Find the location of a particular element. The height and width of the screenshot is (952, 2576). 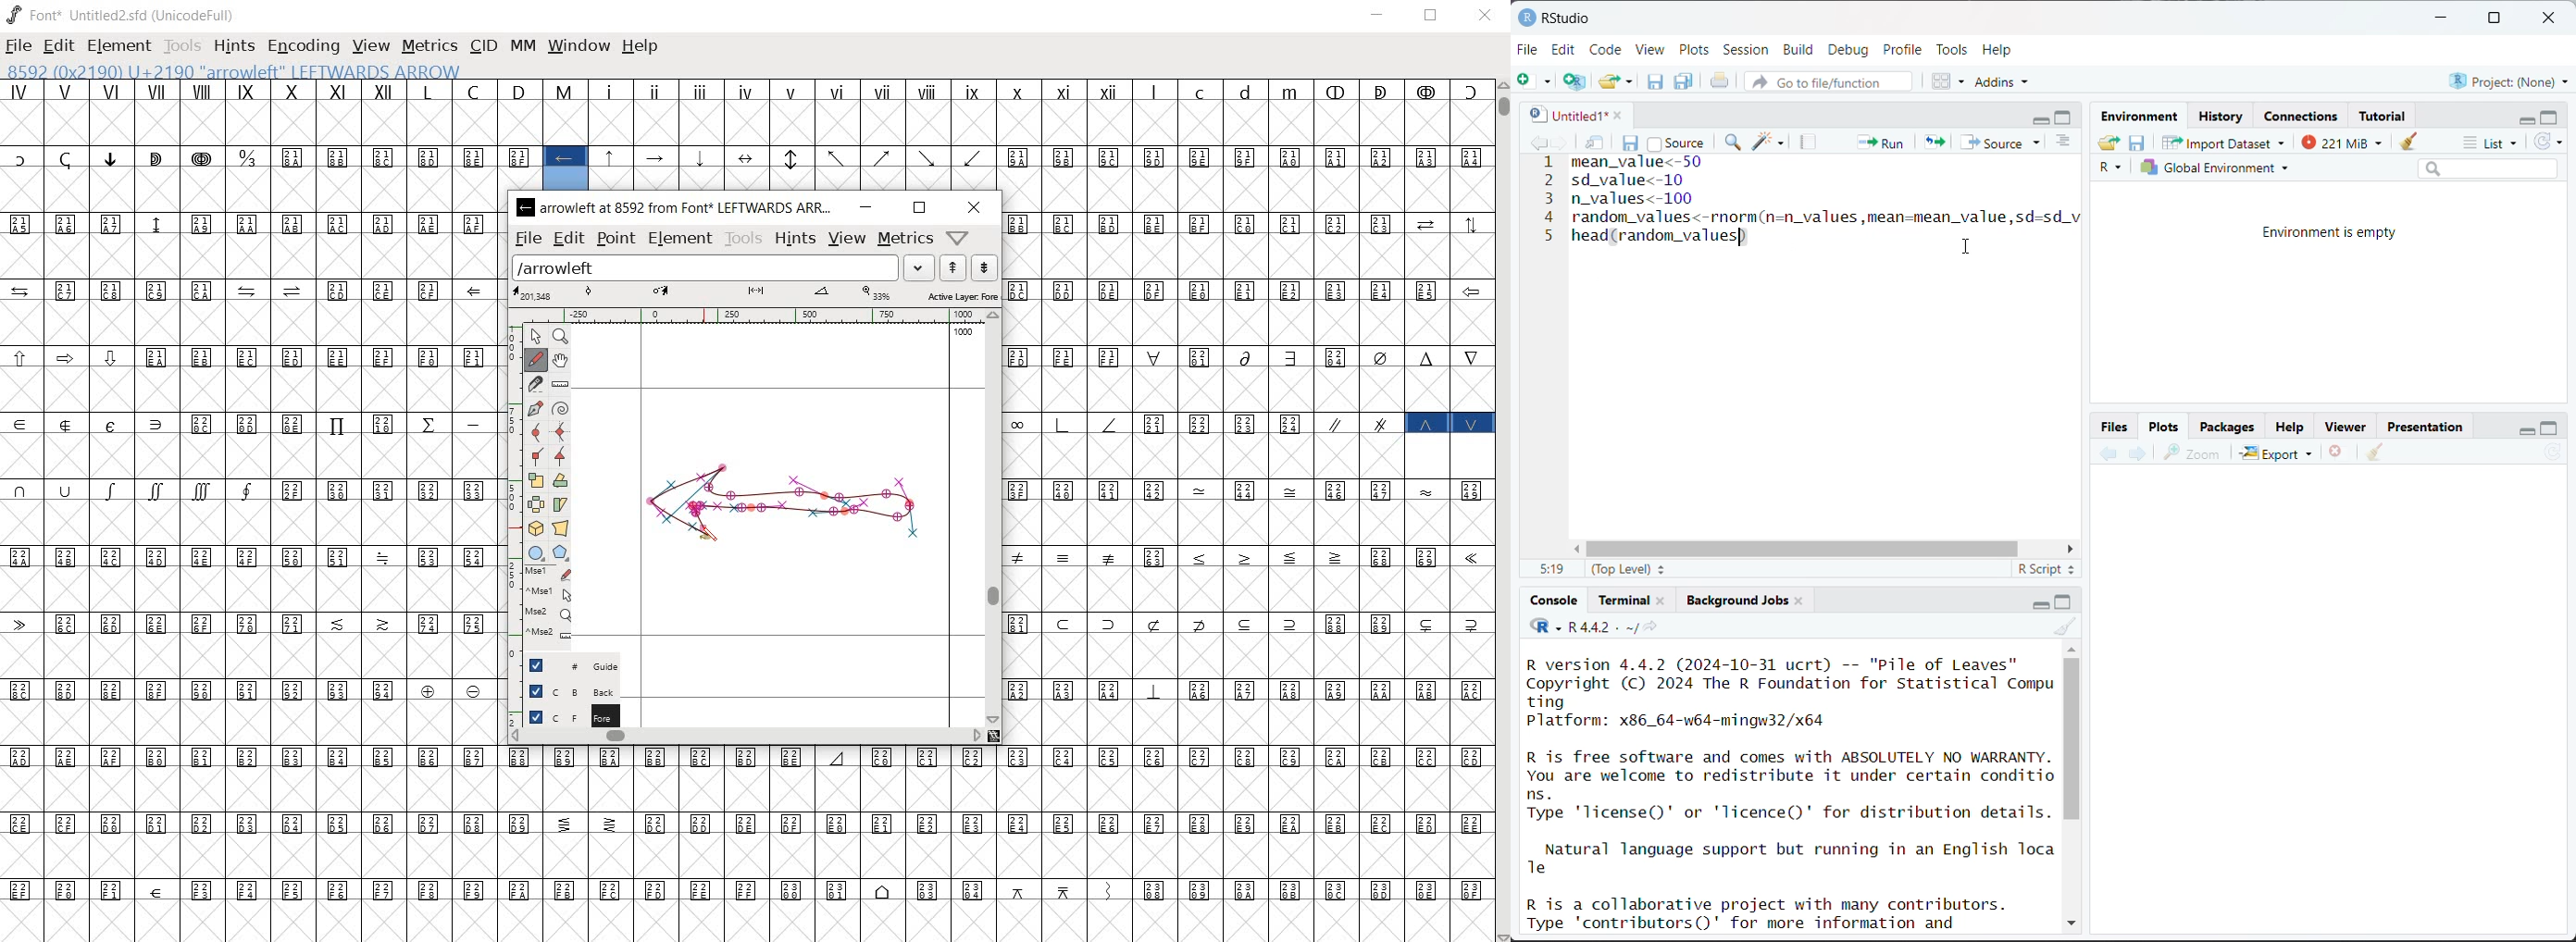

re-run is located at coordinates (1933, 141).